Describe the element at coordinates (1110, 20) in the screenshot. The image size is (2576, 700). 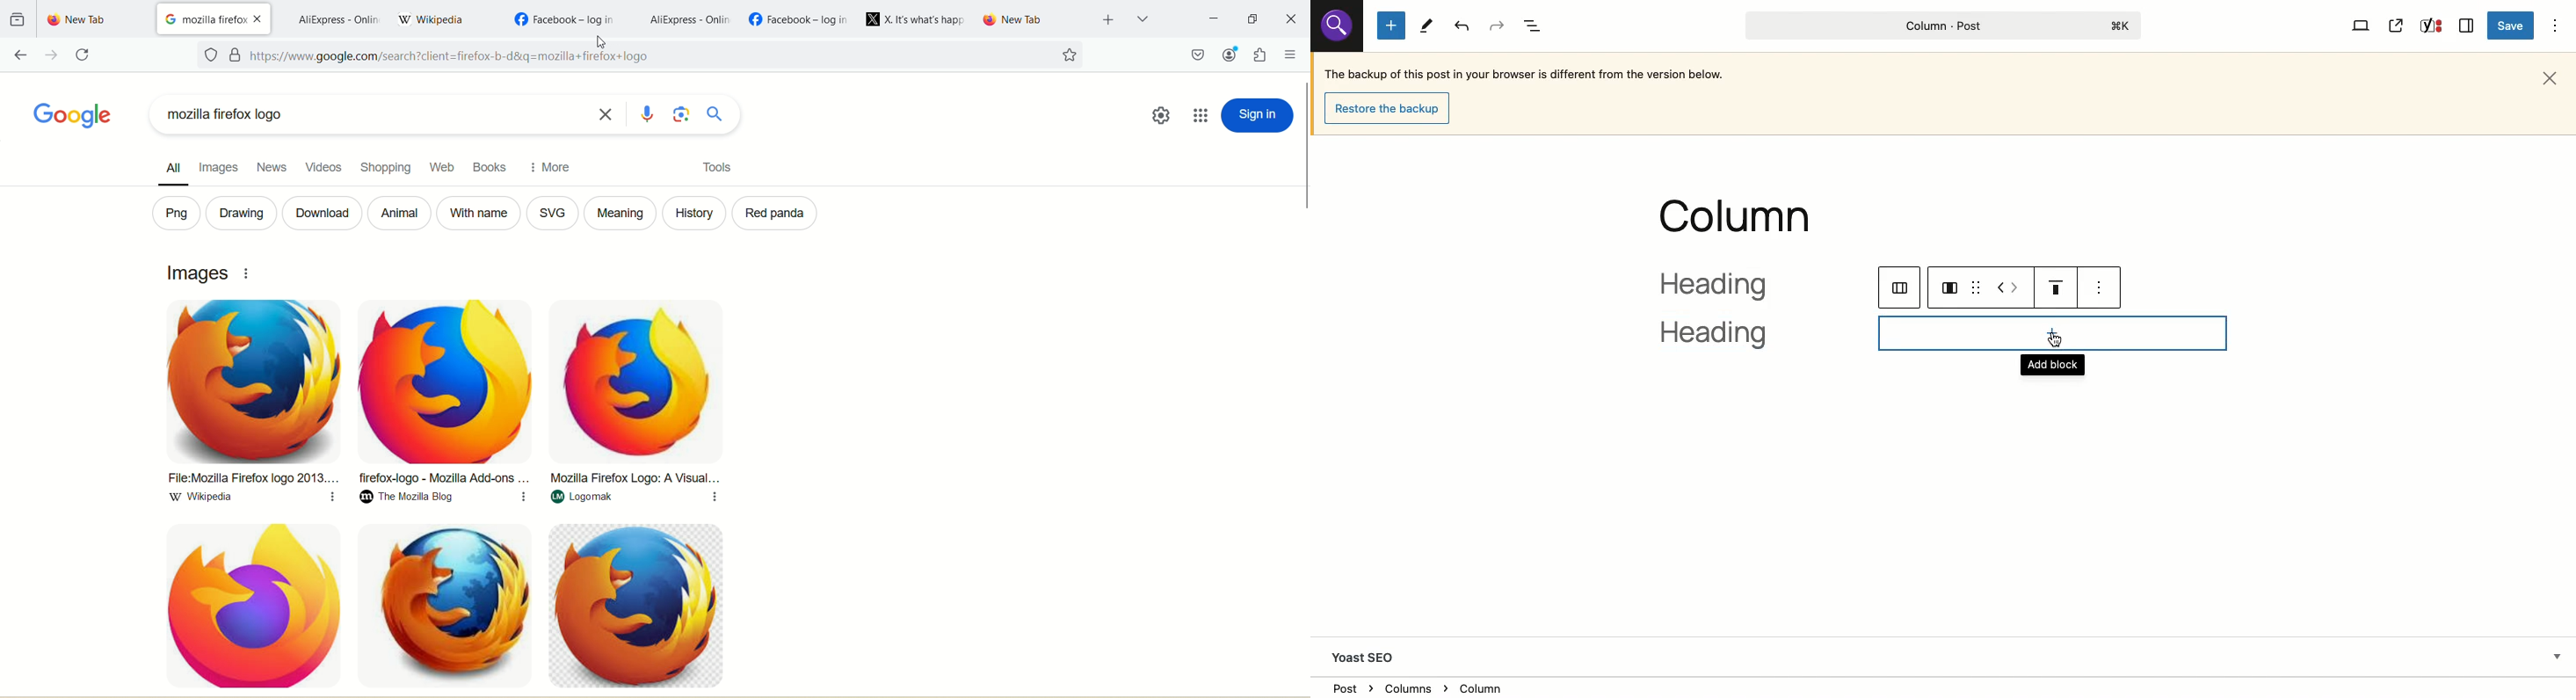
I see `open a new tab` at that location.